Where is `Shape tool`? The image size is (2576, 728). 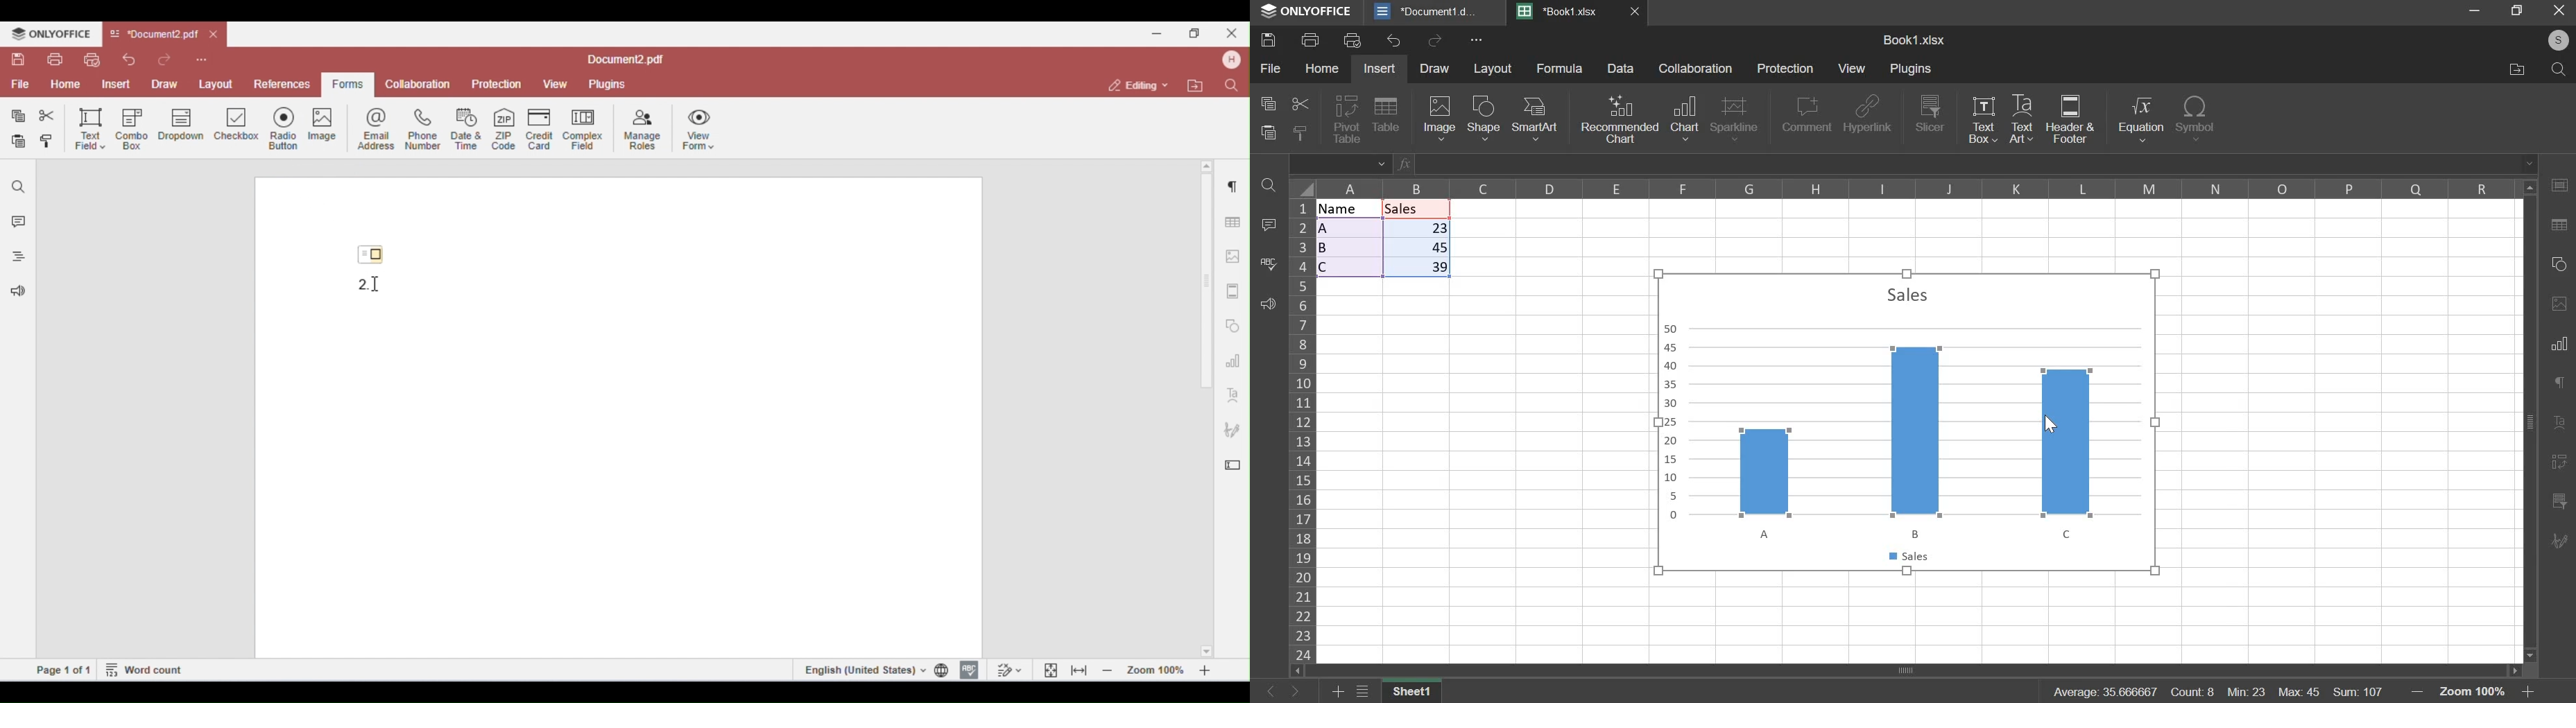 Shape tool is located at coordinates (2558, 264).